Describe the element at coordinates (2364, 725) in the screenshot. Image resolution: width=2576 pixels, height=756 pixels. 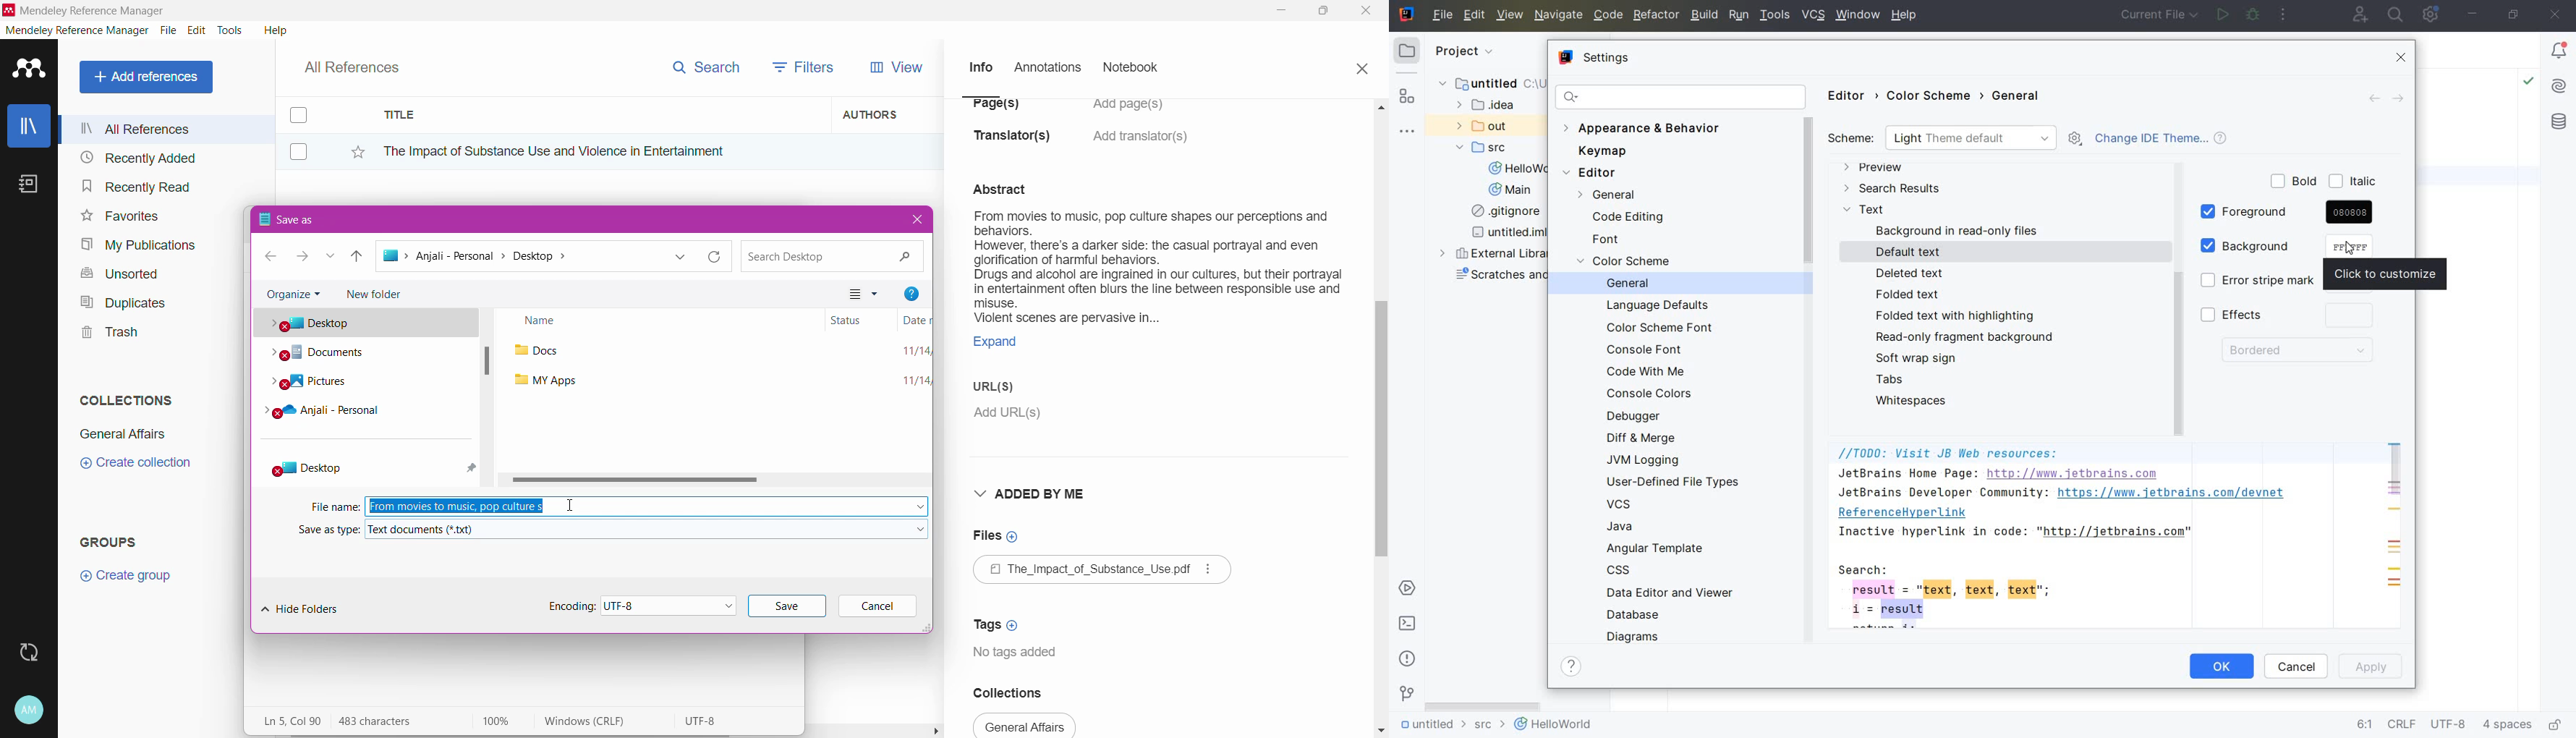
I see `go to line` at that location.